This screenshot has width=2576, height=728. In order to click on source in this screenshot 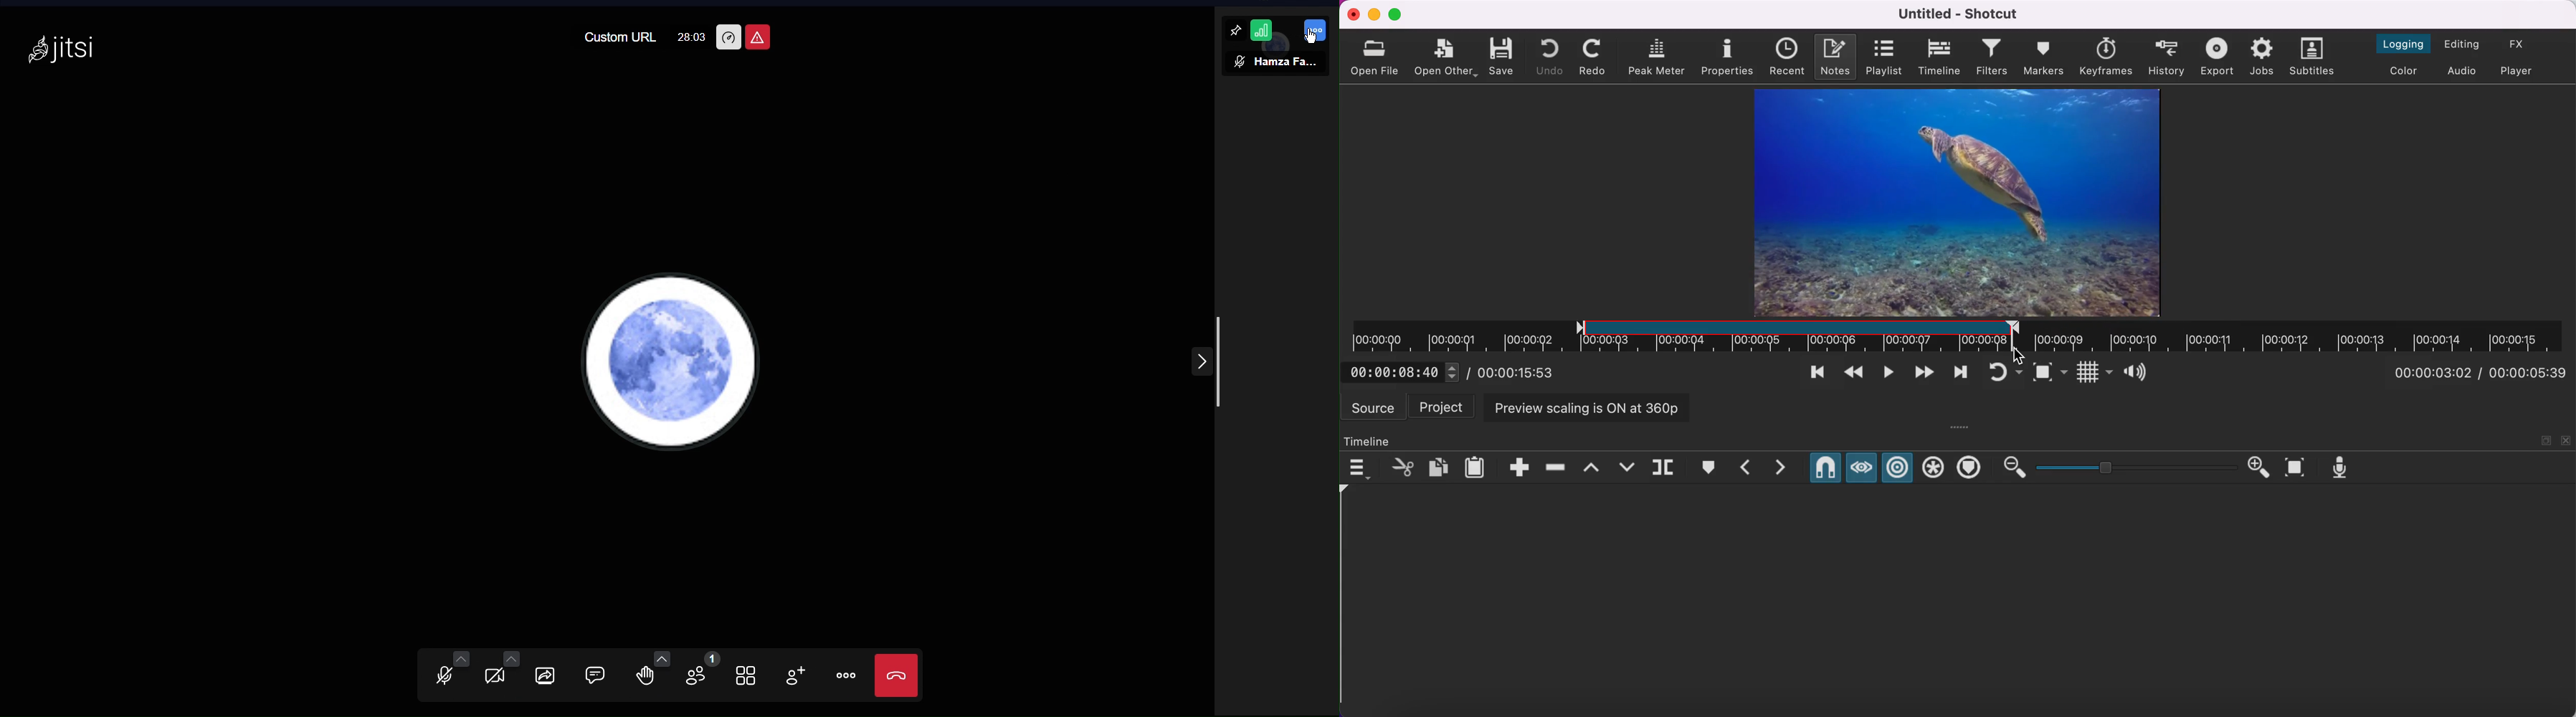, I will do `click(1373, 408)`.